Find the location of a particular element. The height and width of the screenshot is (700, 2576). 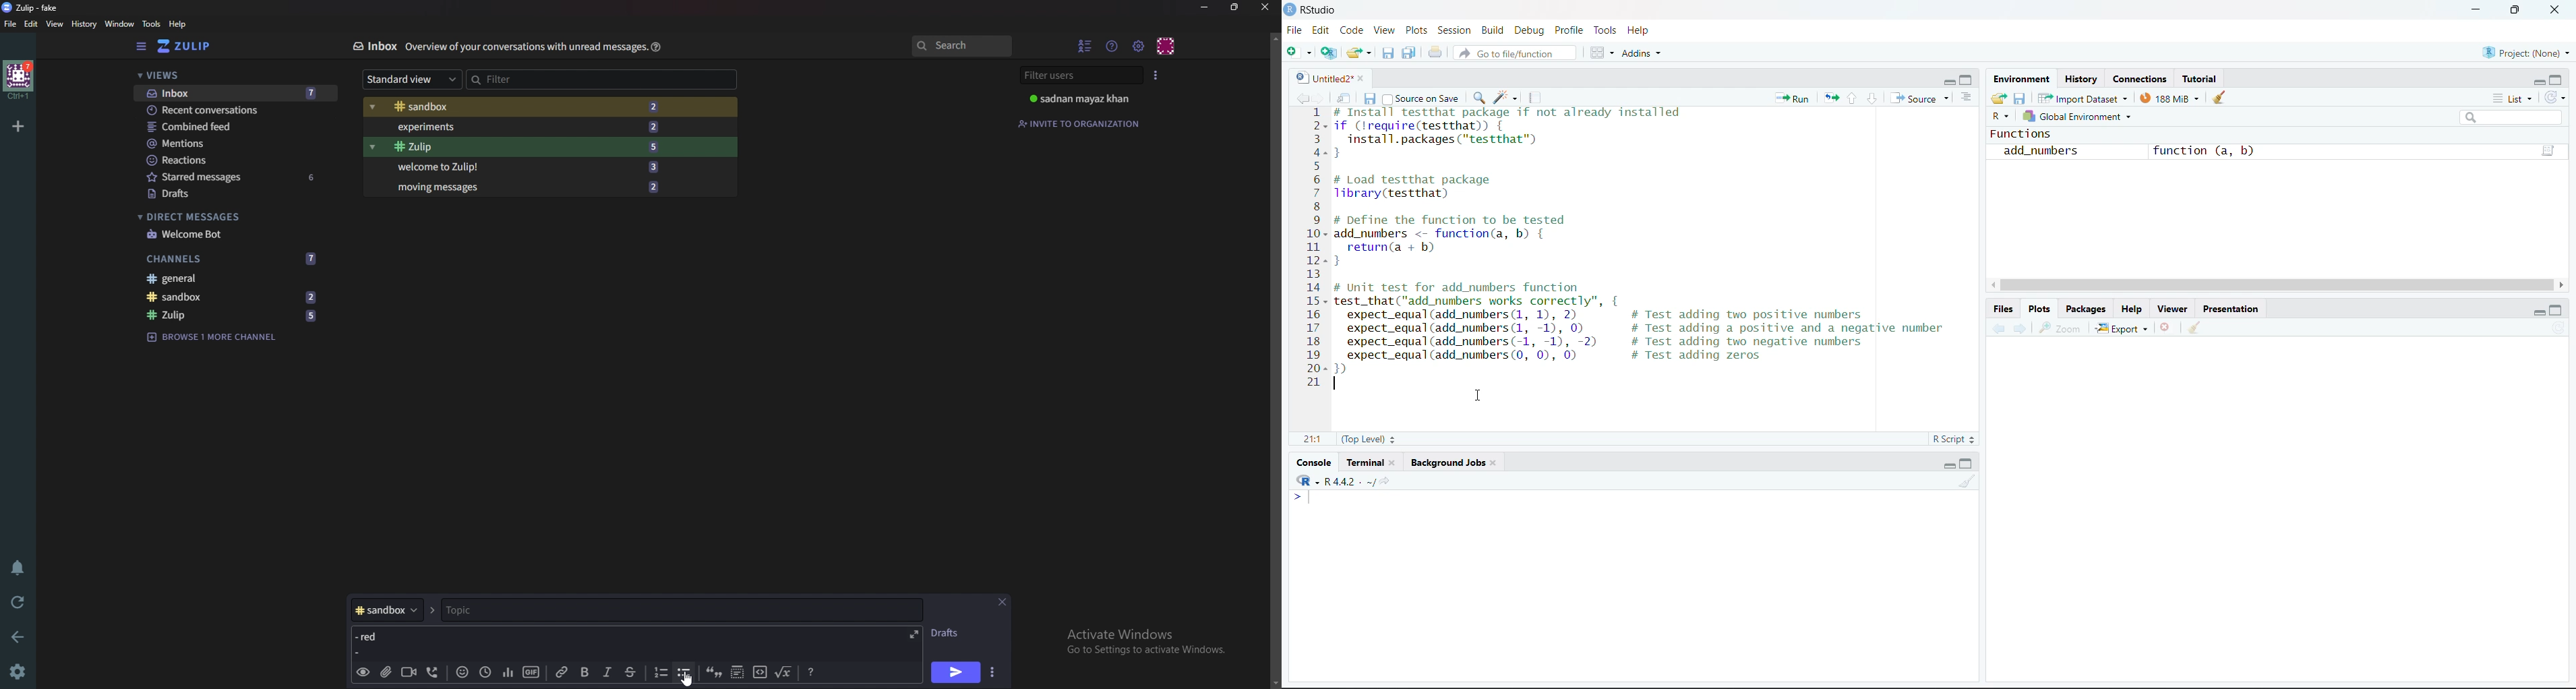

minimize is located at coordinates (1949, 464).